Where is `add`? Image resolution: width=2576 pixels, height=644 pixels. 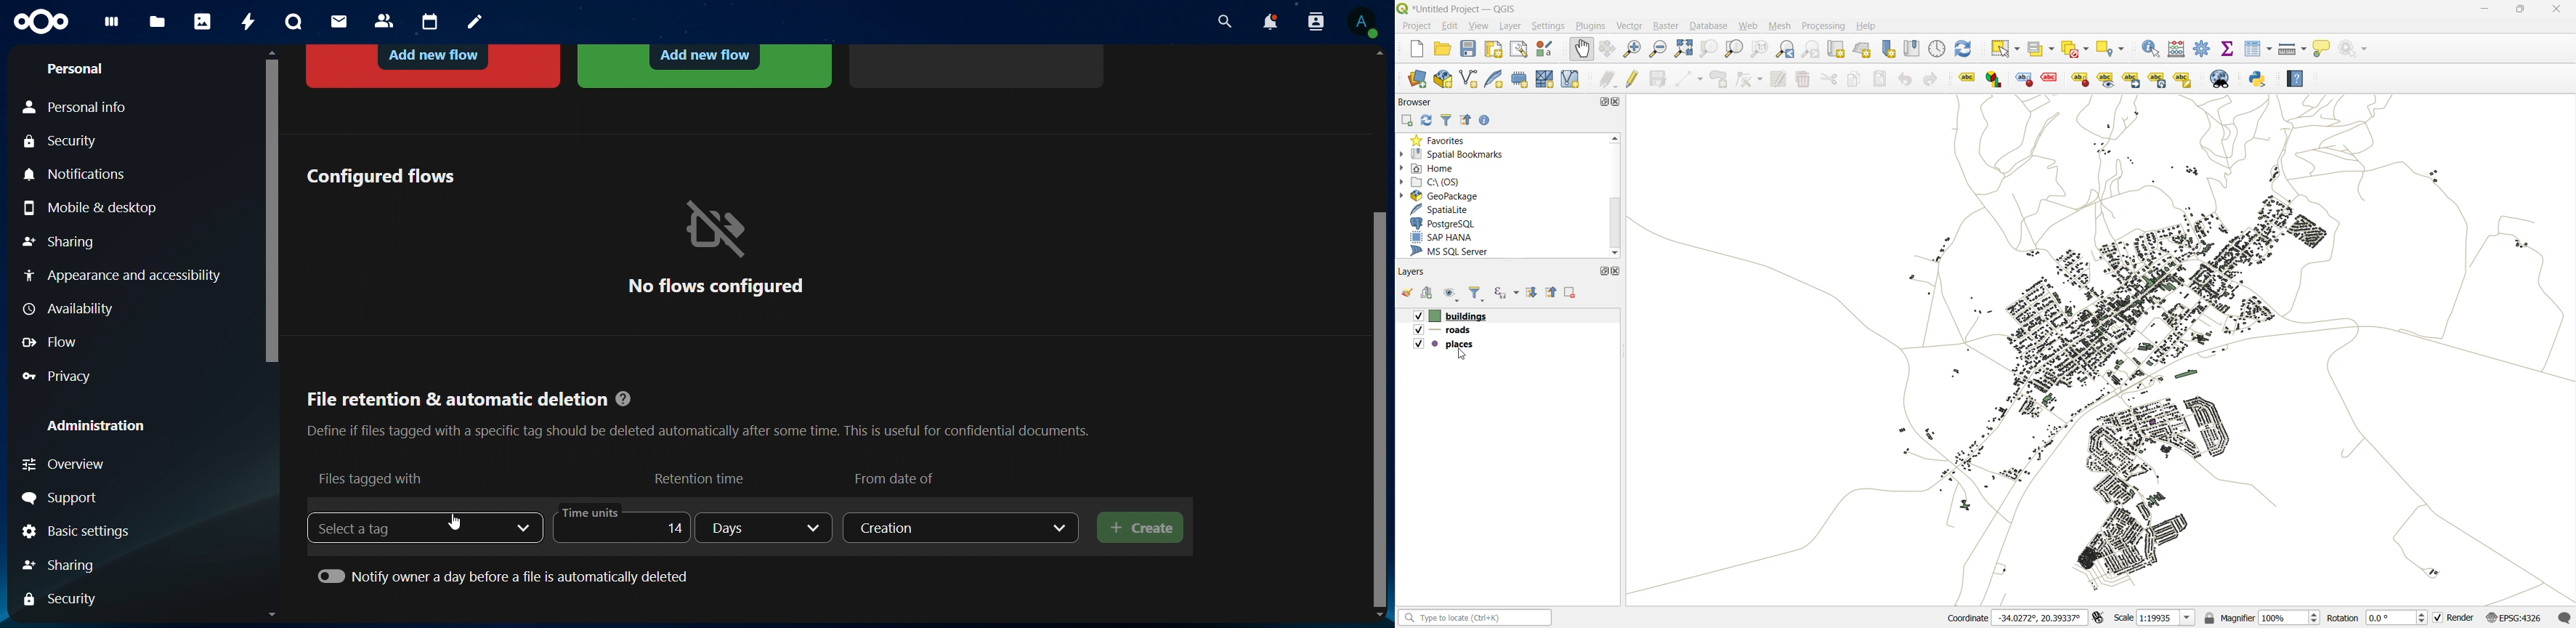 add is located at coordinates (1406, 121).